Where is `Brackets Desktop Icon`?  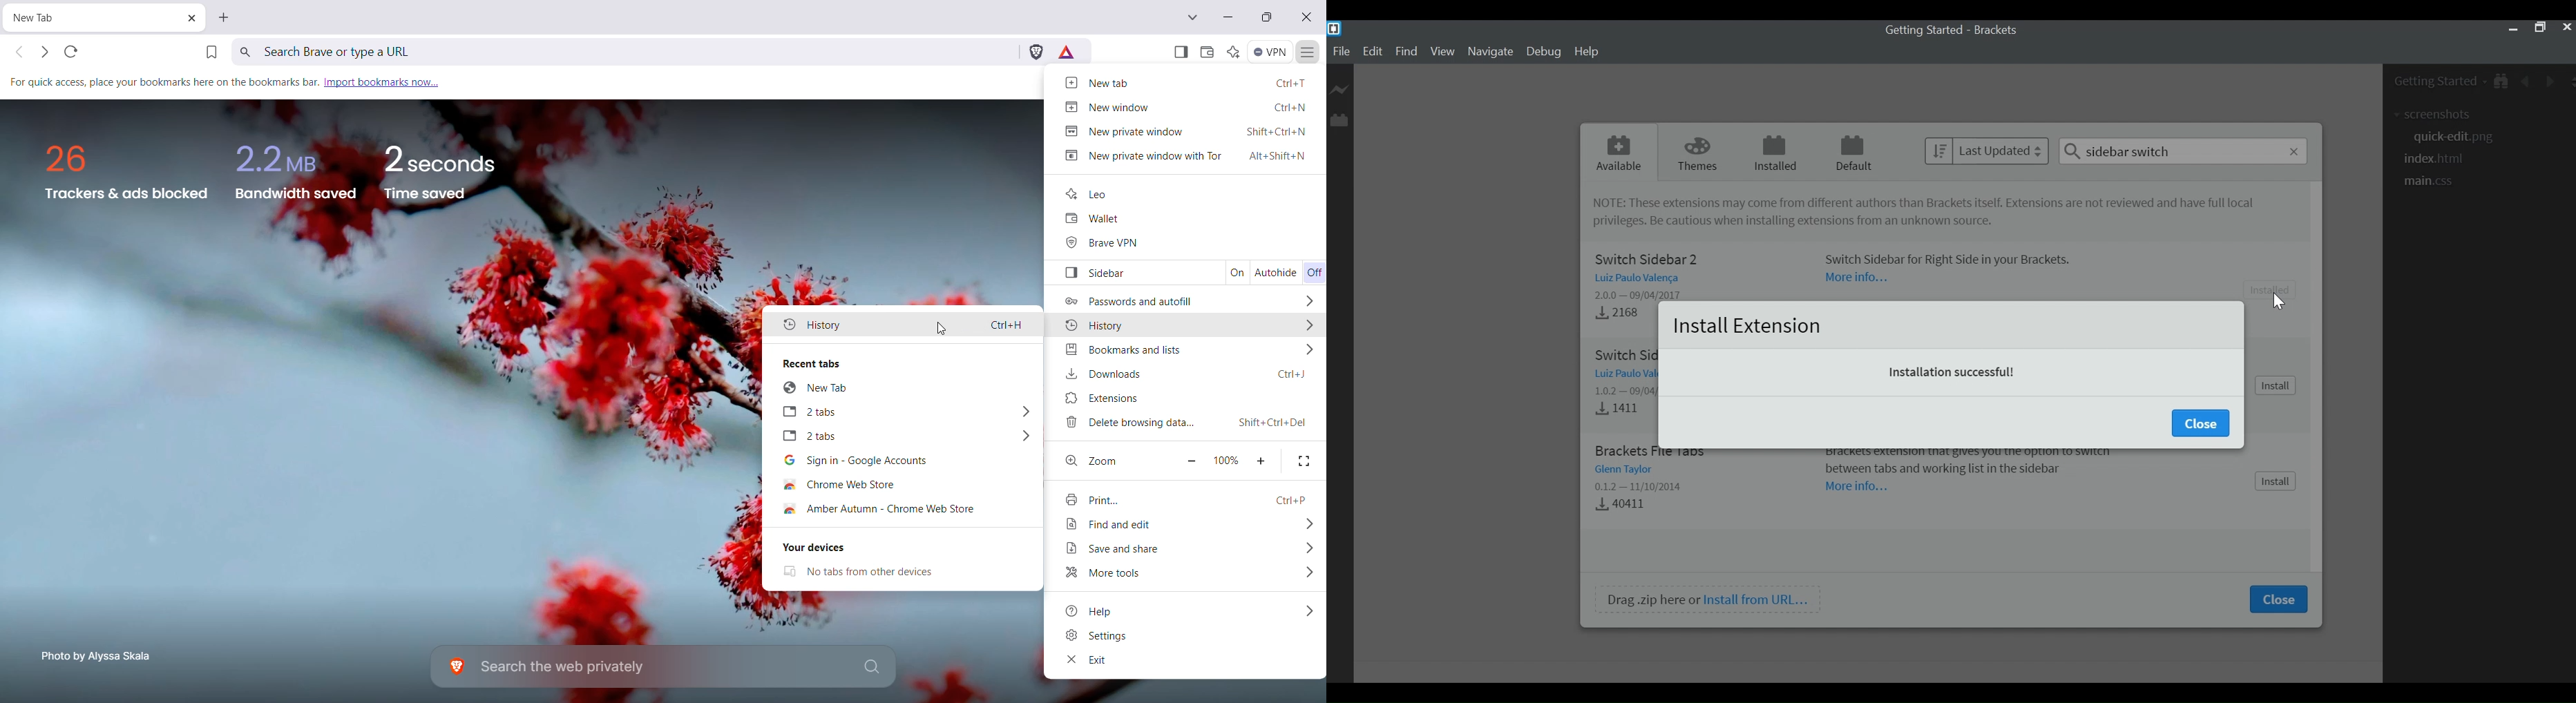 Brackets Desktop Icon is located at coordinates (1334, 28).